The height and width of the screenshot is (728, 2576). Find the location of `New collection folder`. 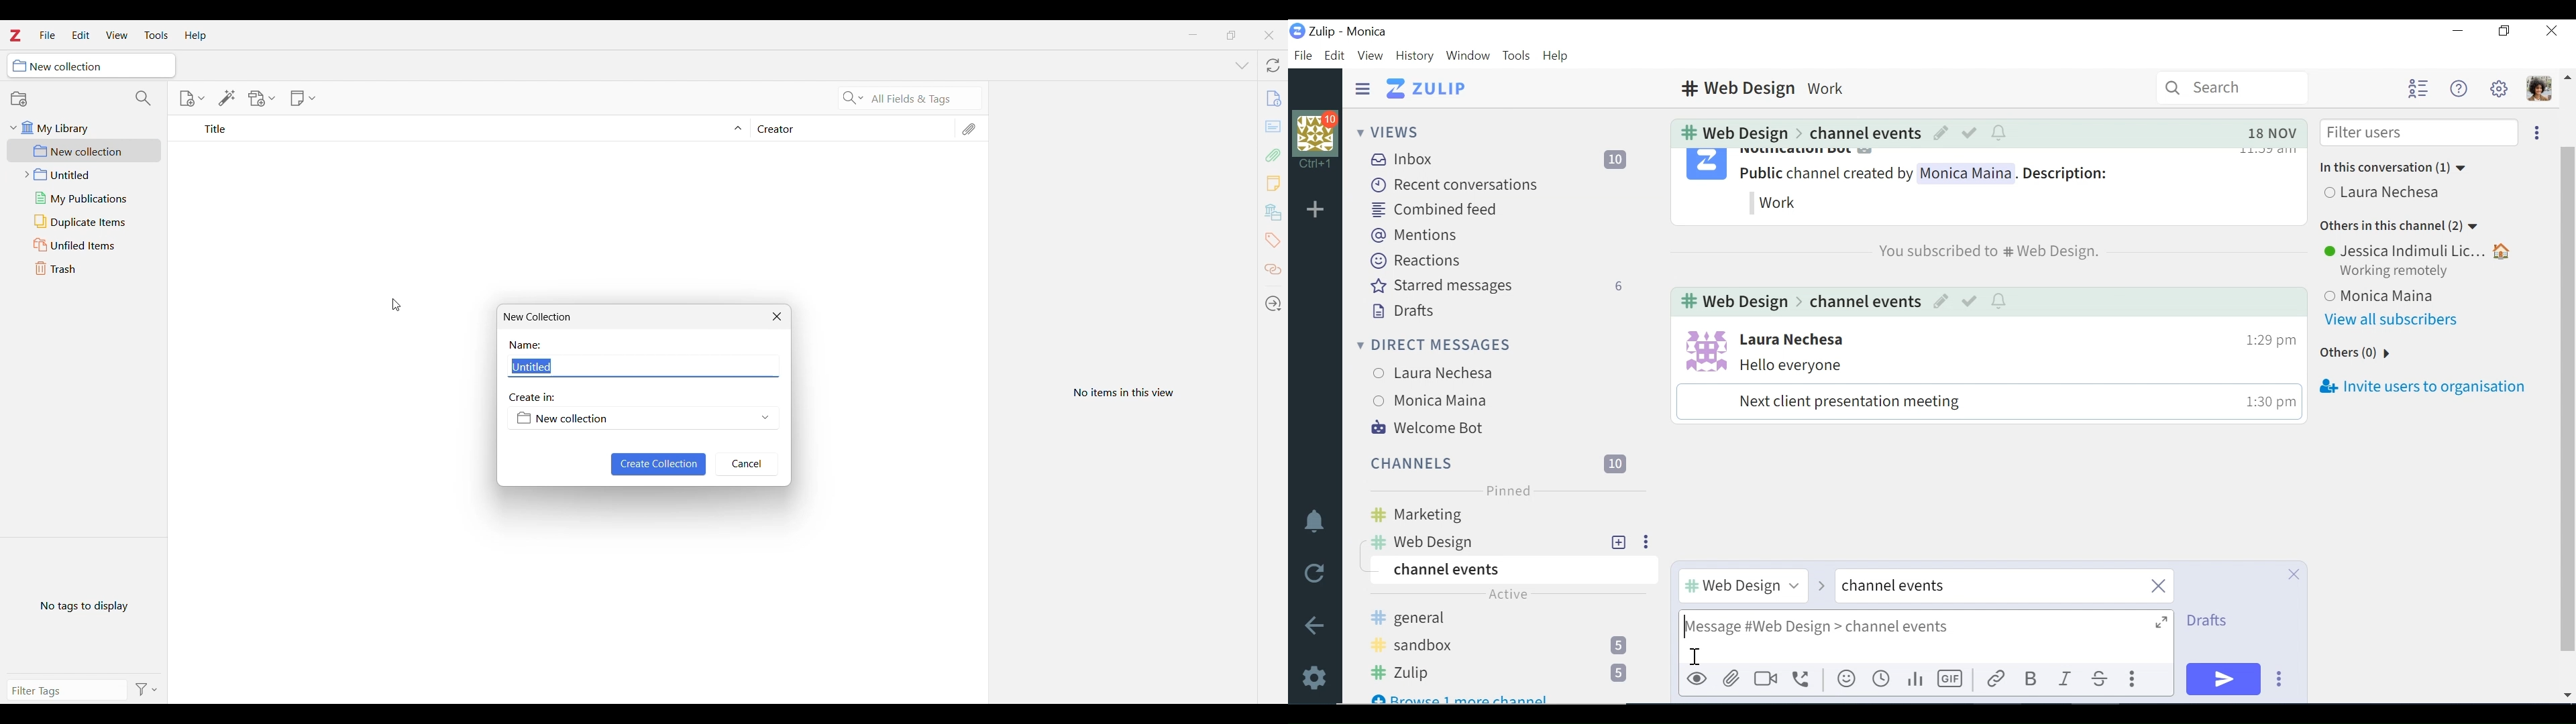

New collection folder is located at coordinates (84, 151).